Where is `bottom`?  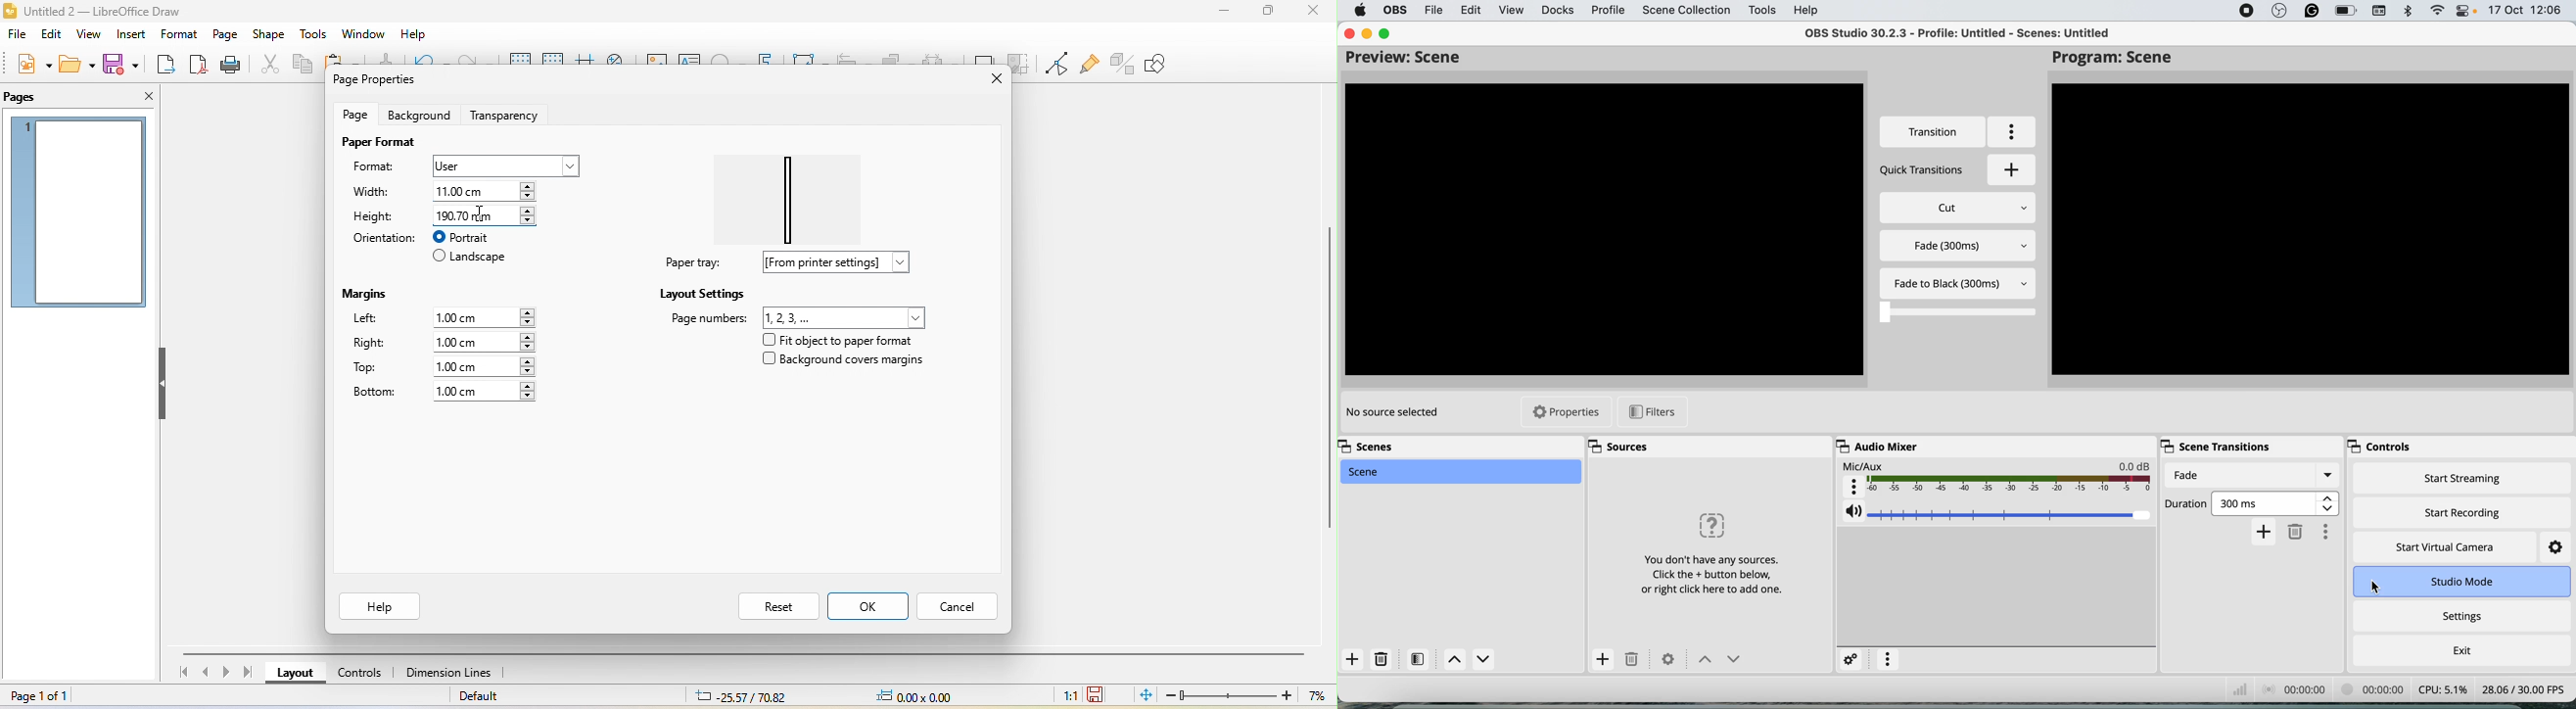
bottom is located at coordinates (374, 393).